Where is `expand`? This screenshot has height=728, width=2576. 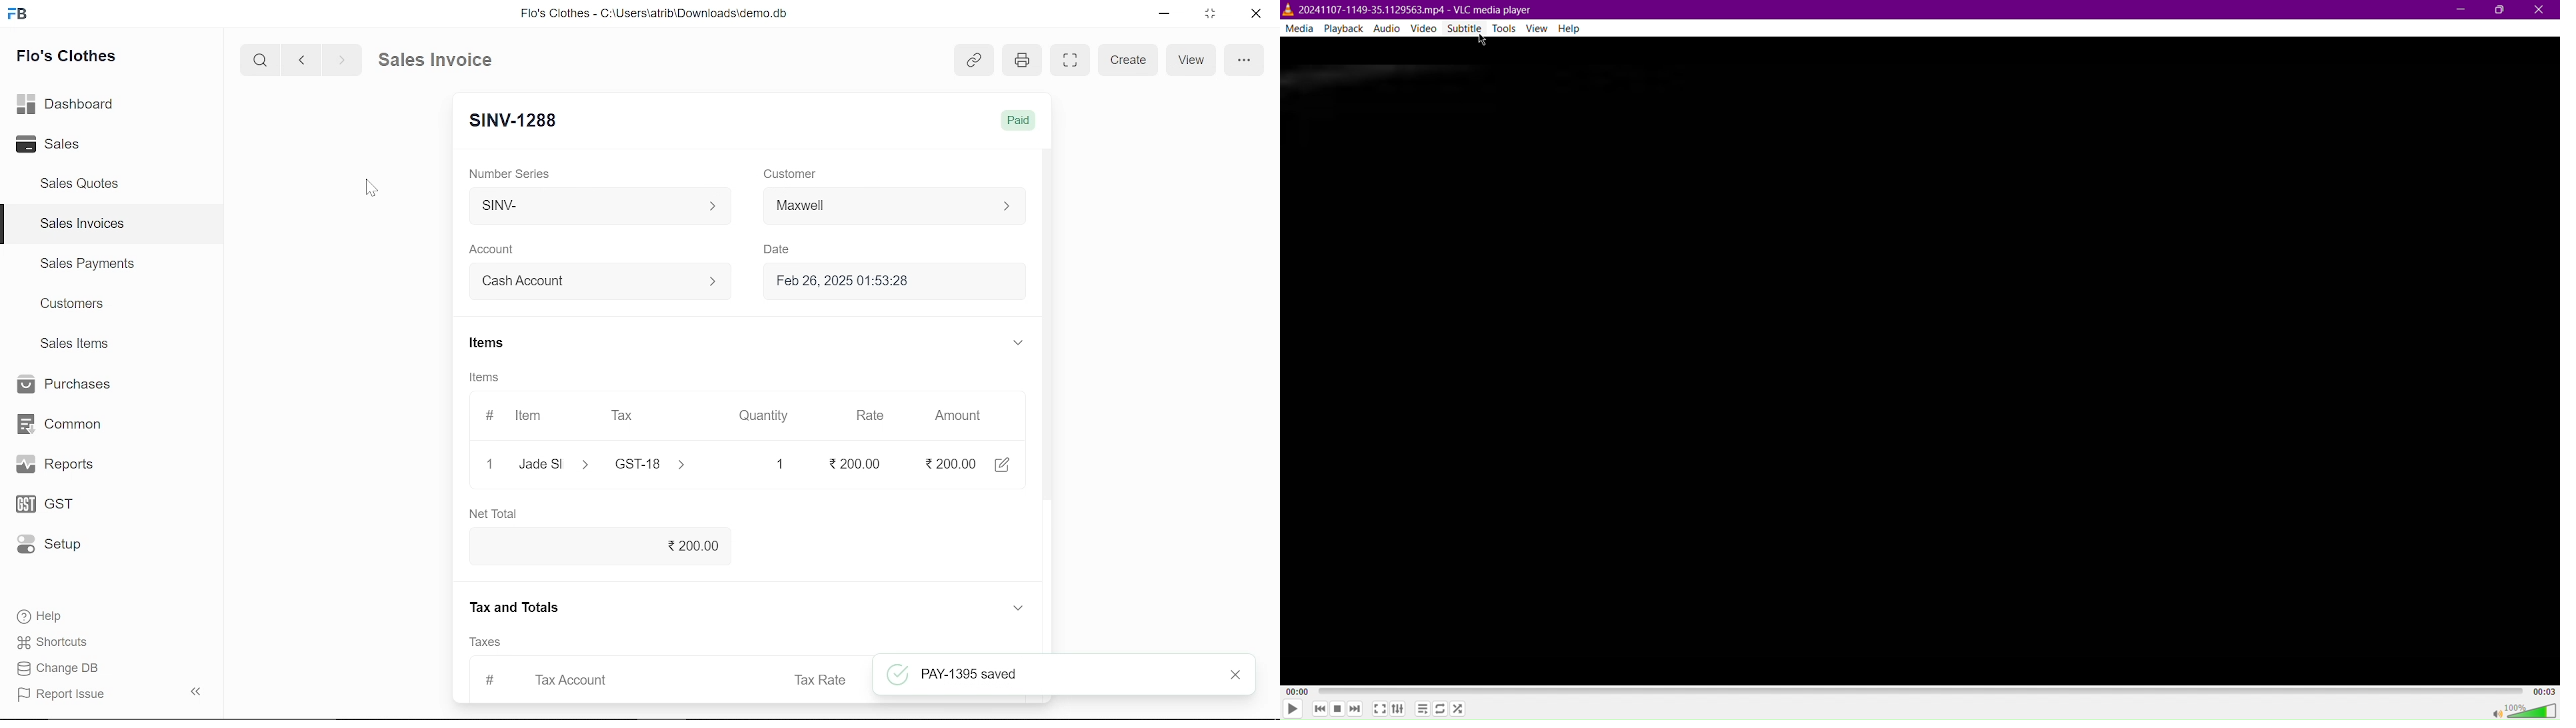
expand is located at coordinates (1017, 609).